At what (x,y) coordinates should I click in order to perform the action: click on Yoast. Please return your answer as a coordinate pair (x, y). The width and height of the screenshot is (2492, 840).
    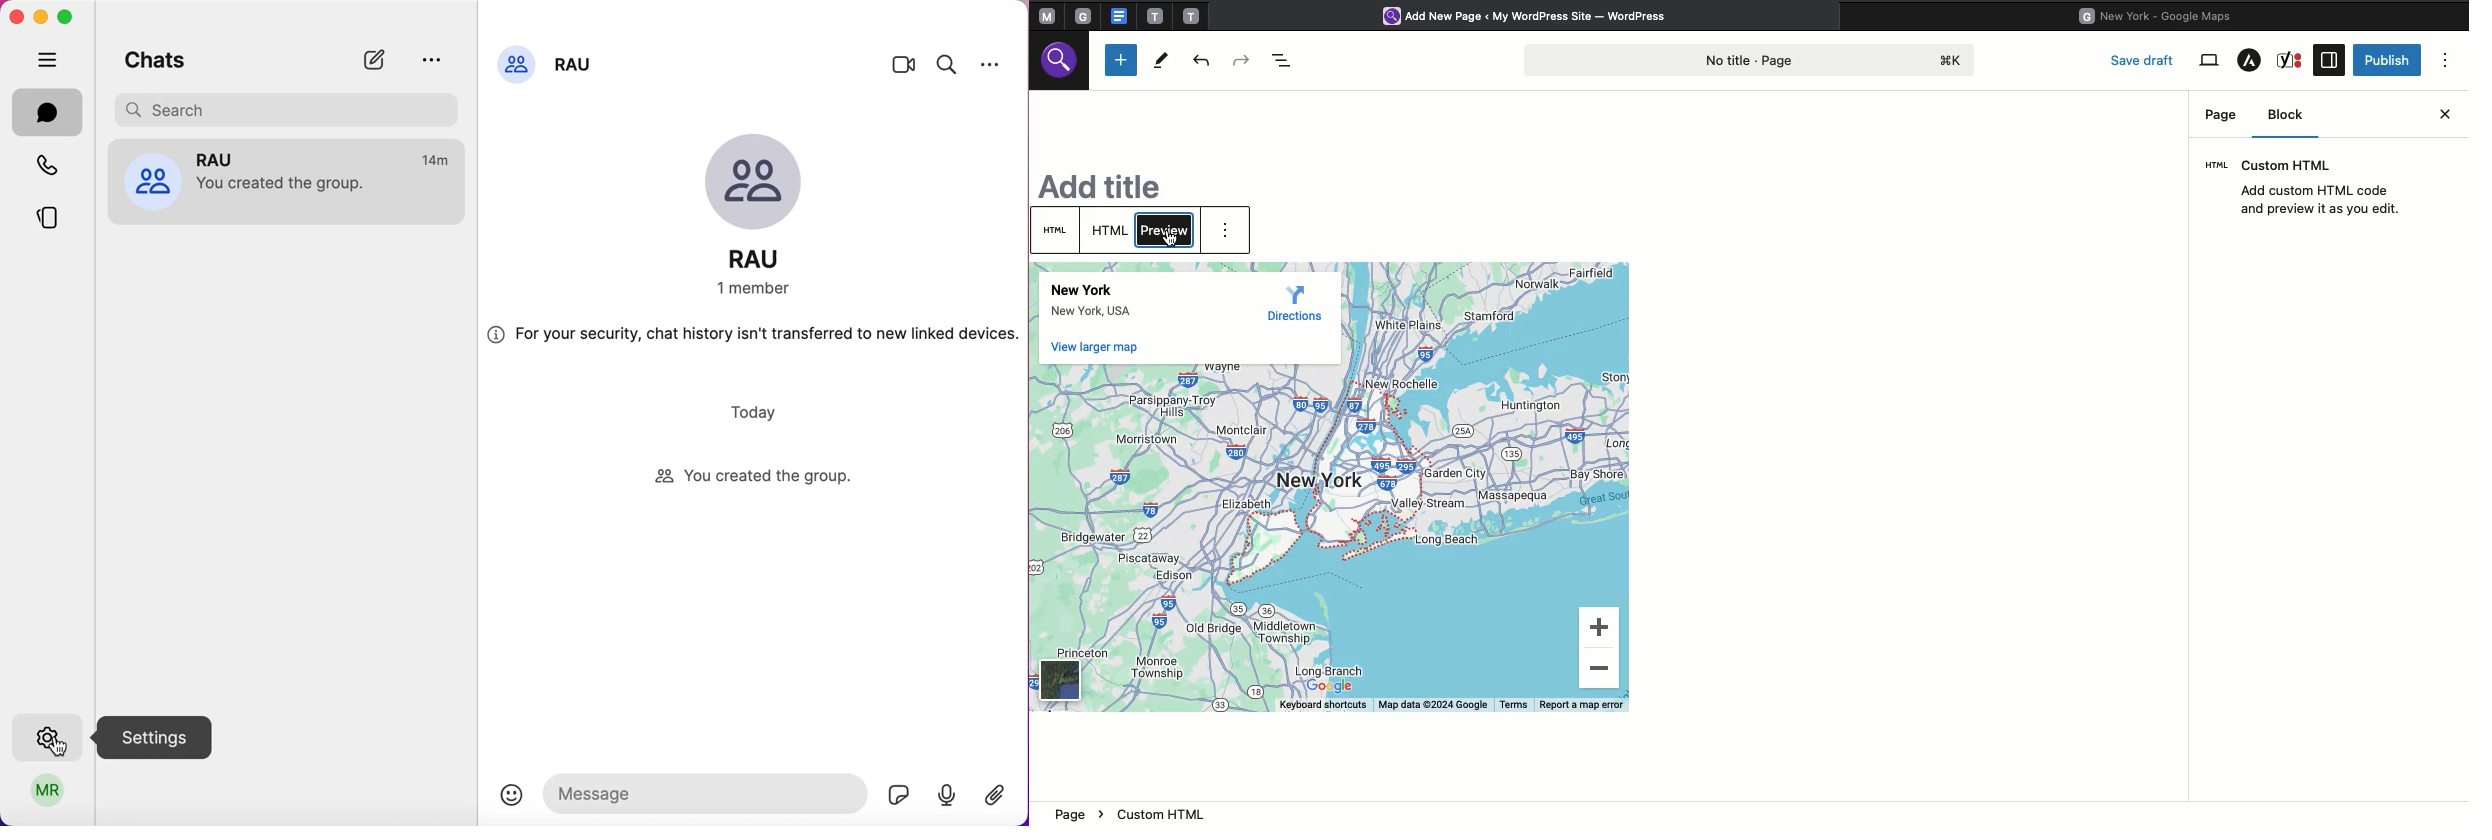
    Looking at the image, I should click on (2292, 60).